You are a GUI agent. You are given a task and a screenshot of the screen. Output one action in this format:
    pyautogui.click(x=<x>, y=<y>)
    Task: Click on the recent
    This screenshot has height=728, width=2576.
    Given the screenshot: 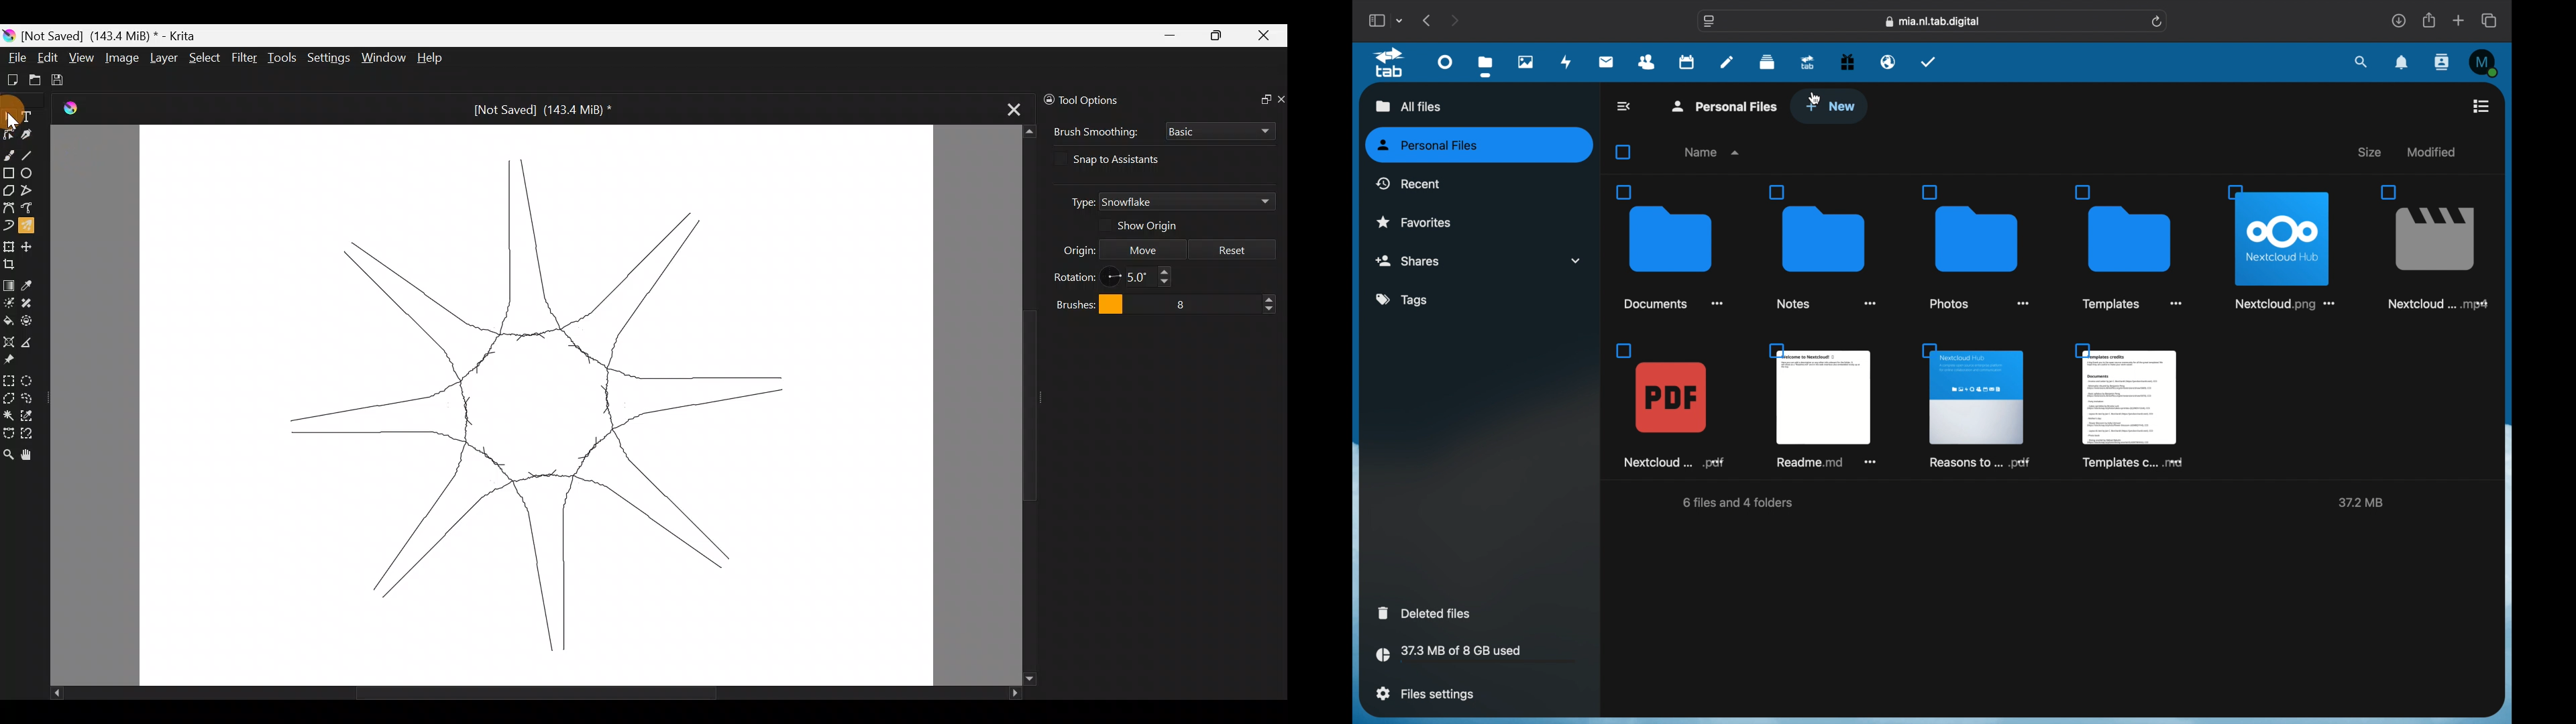 What is the action you would take?
    pyautogui.click(x=1408, y=183)
    